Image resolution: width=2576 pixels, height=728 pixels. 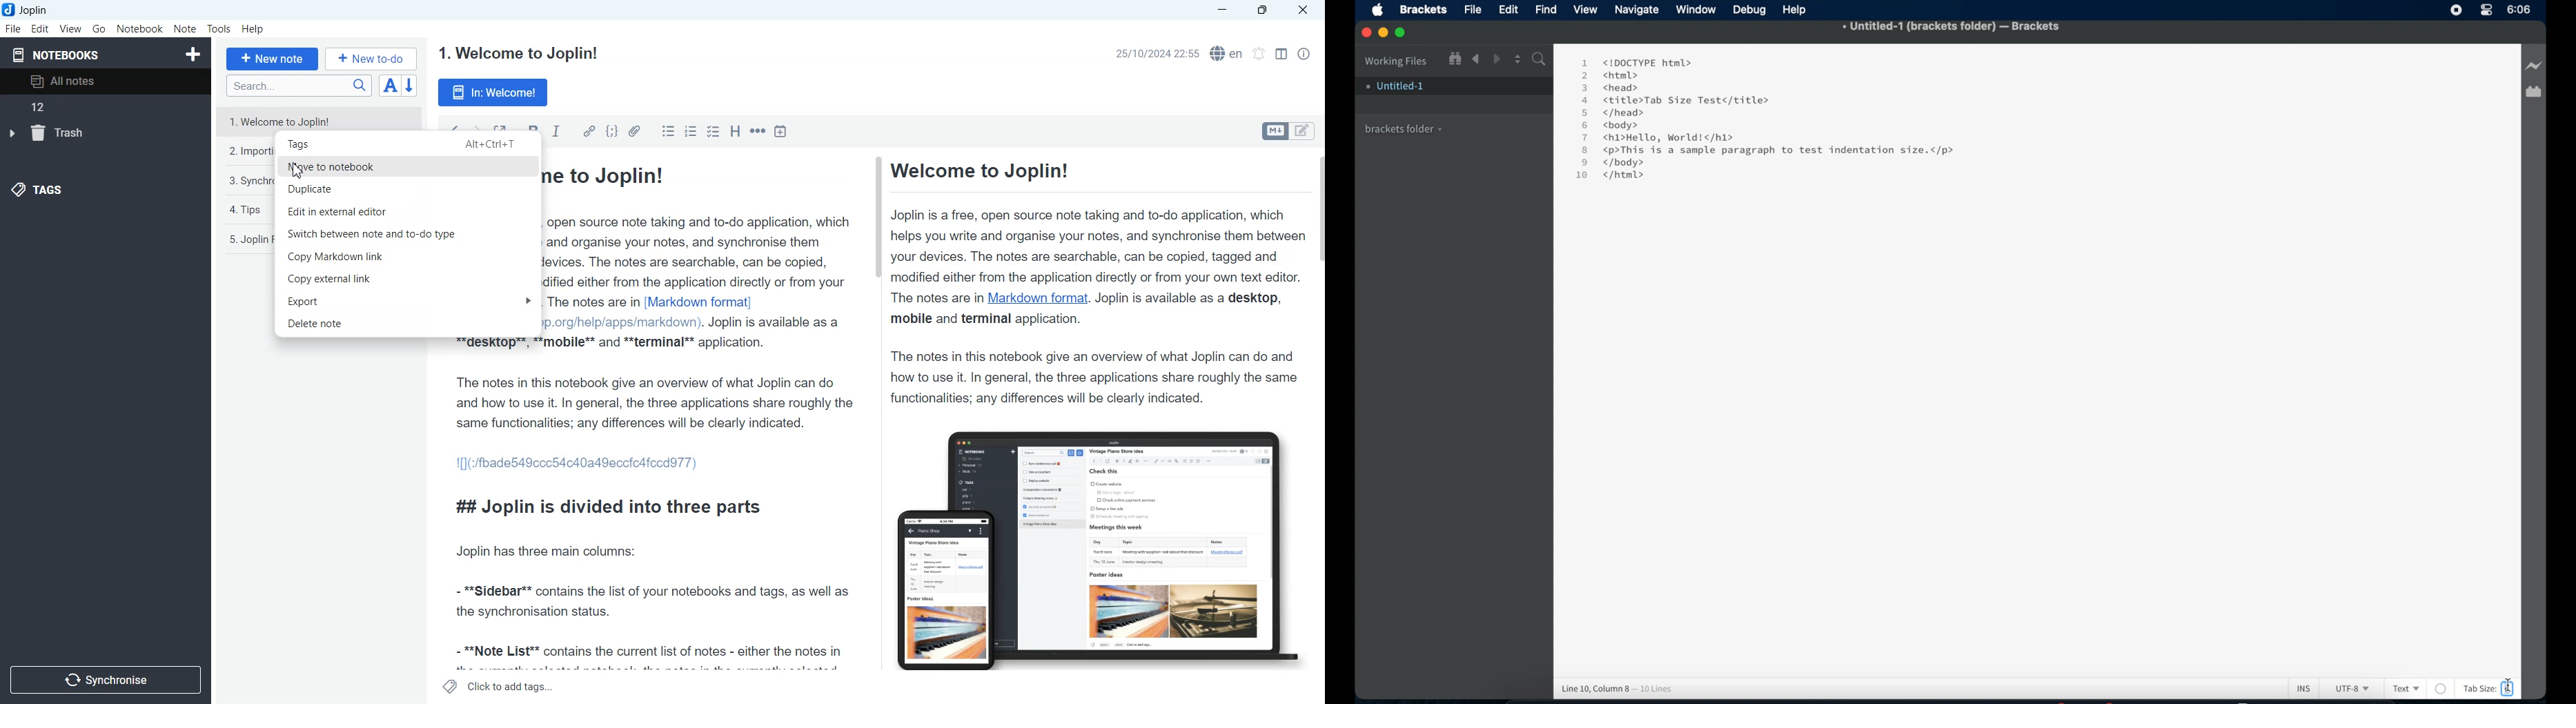 I want to click on 3 <head>, so click(x=1612, y=87).